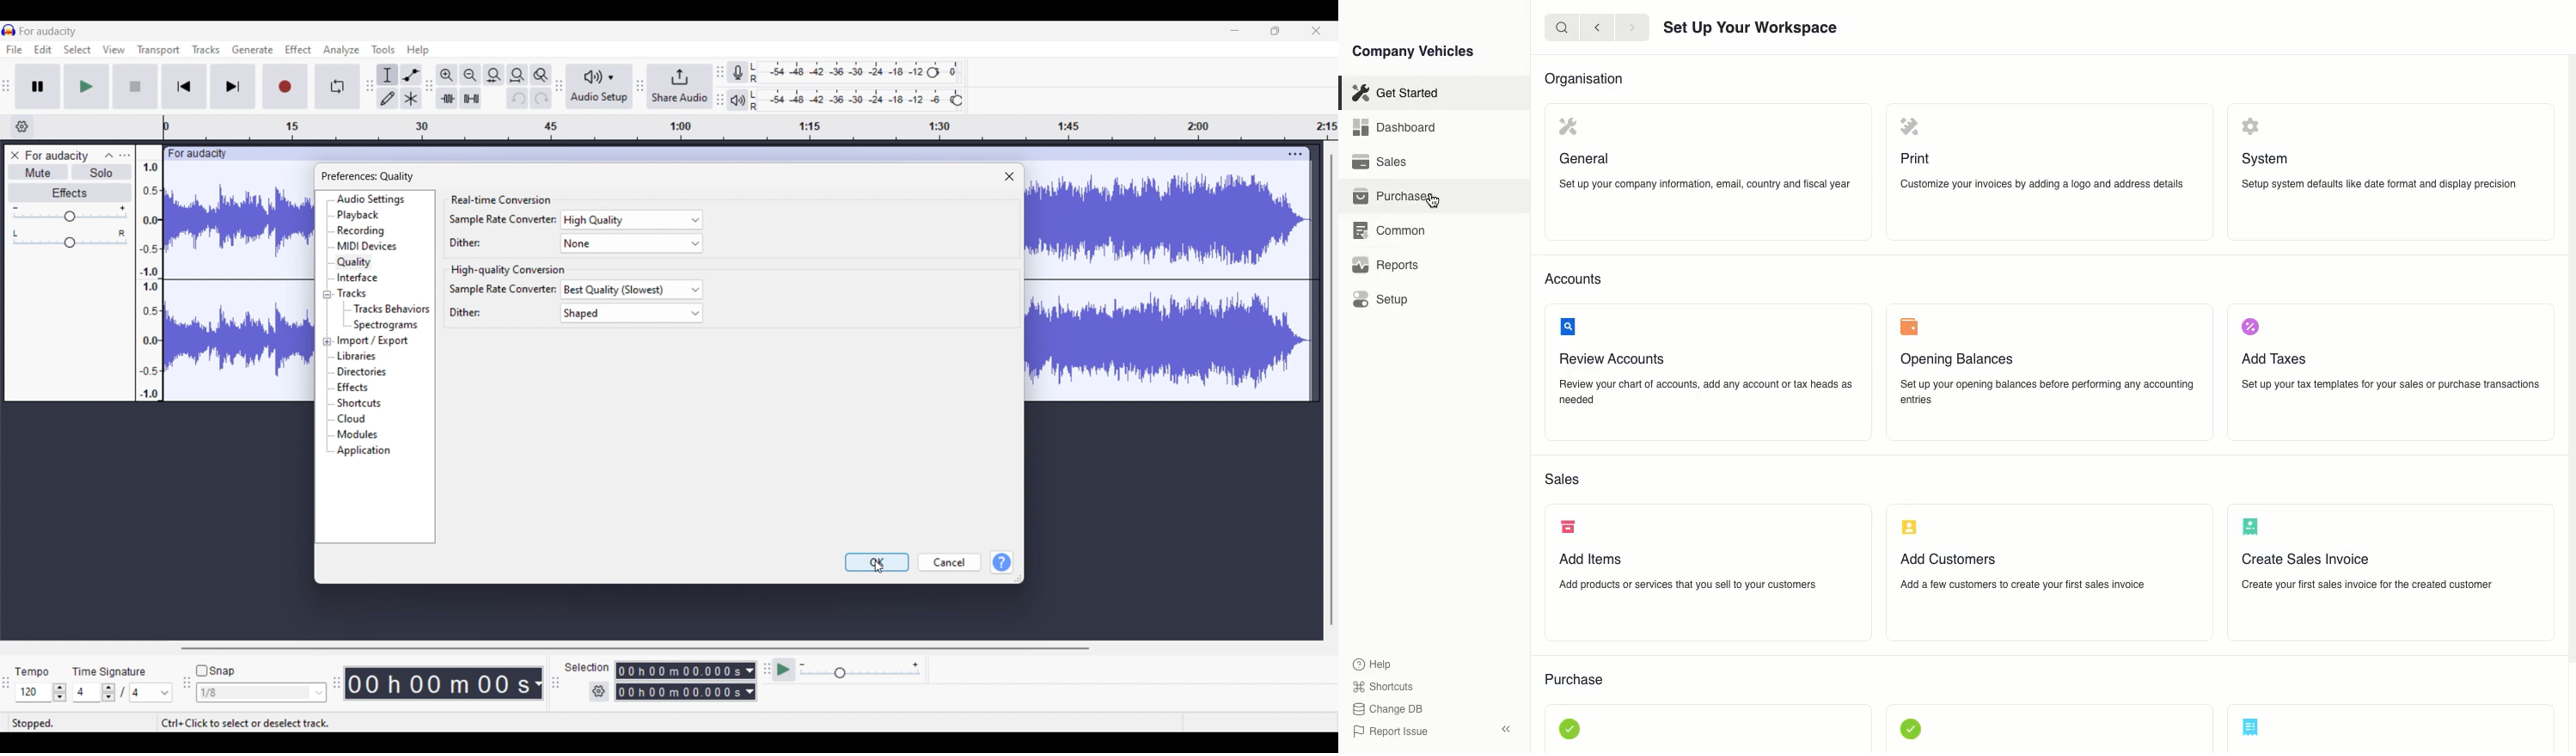 The image size is (2576, 756). Describe the element at coordinates (631, 312) in the screenshot. I see `shaped` at that location.